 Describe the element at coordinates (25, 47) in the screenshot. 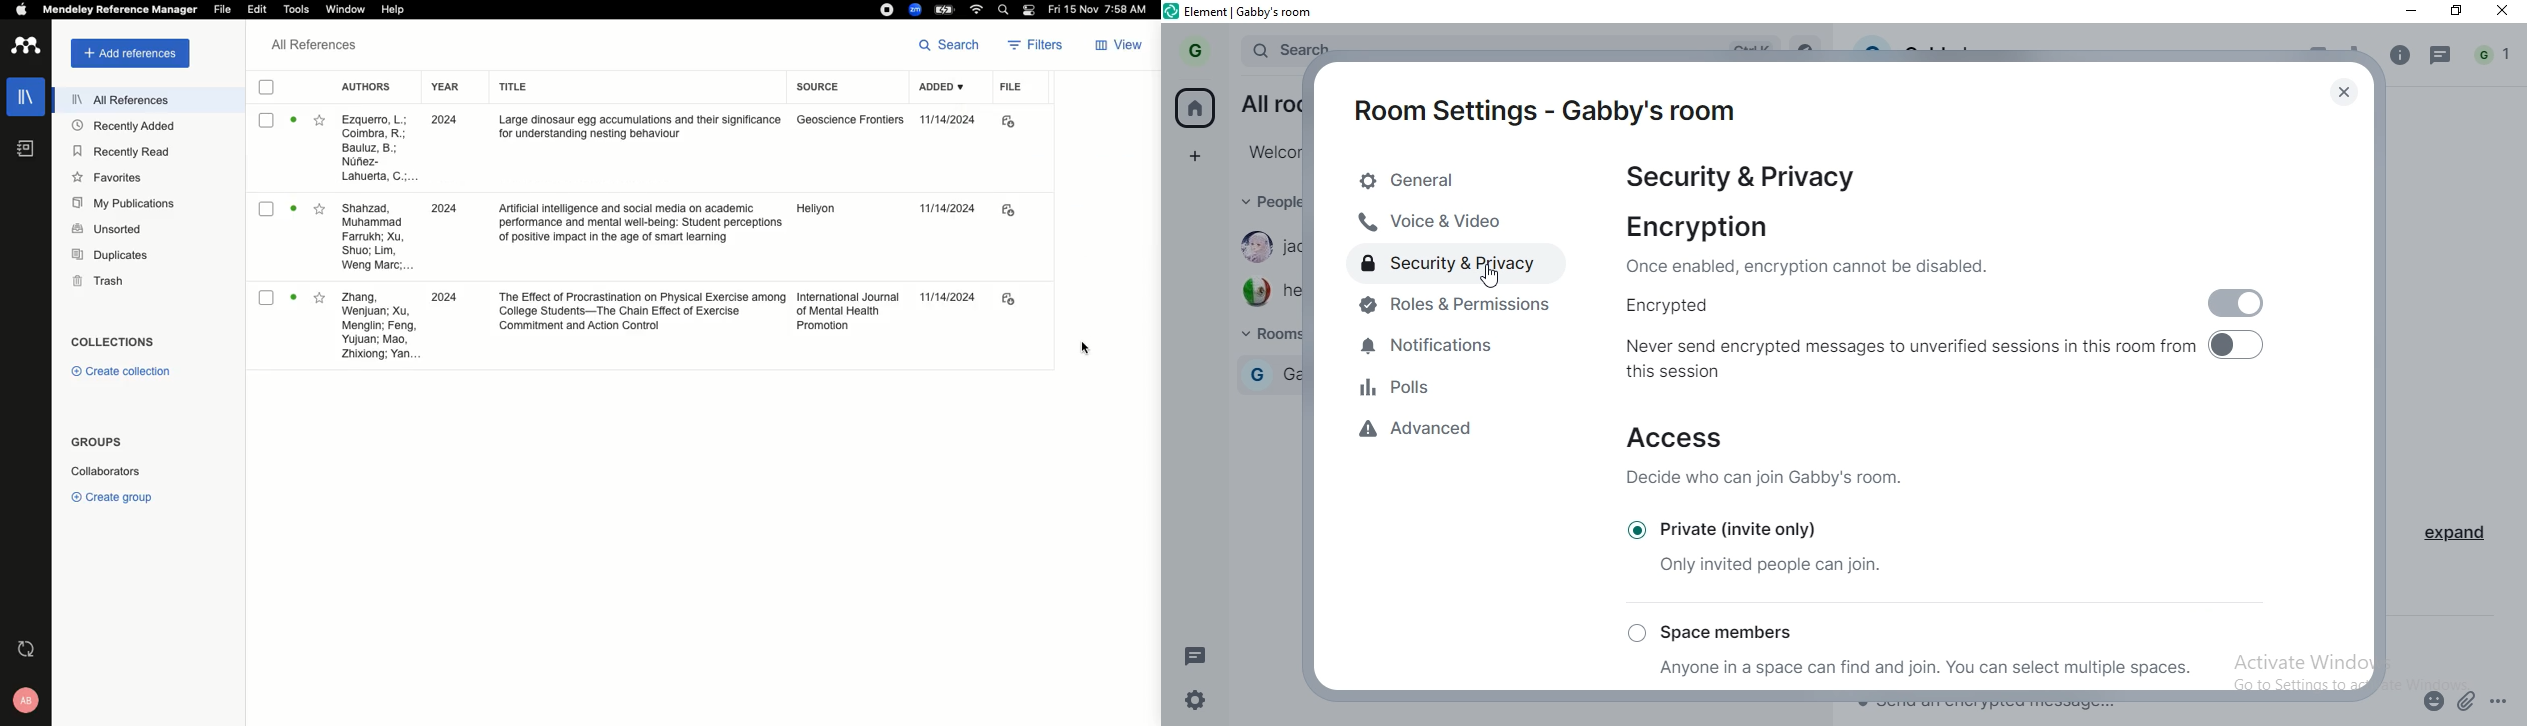

I see `Logo` at that location.